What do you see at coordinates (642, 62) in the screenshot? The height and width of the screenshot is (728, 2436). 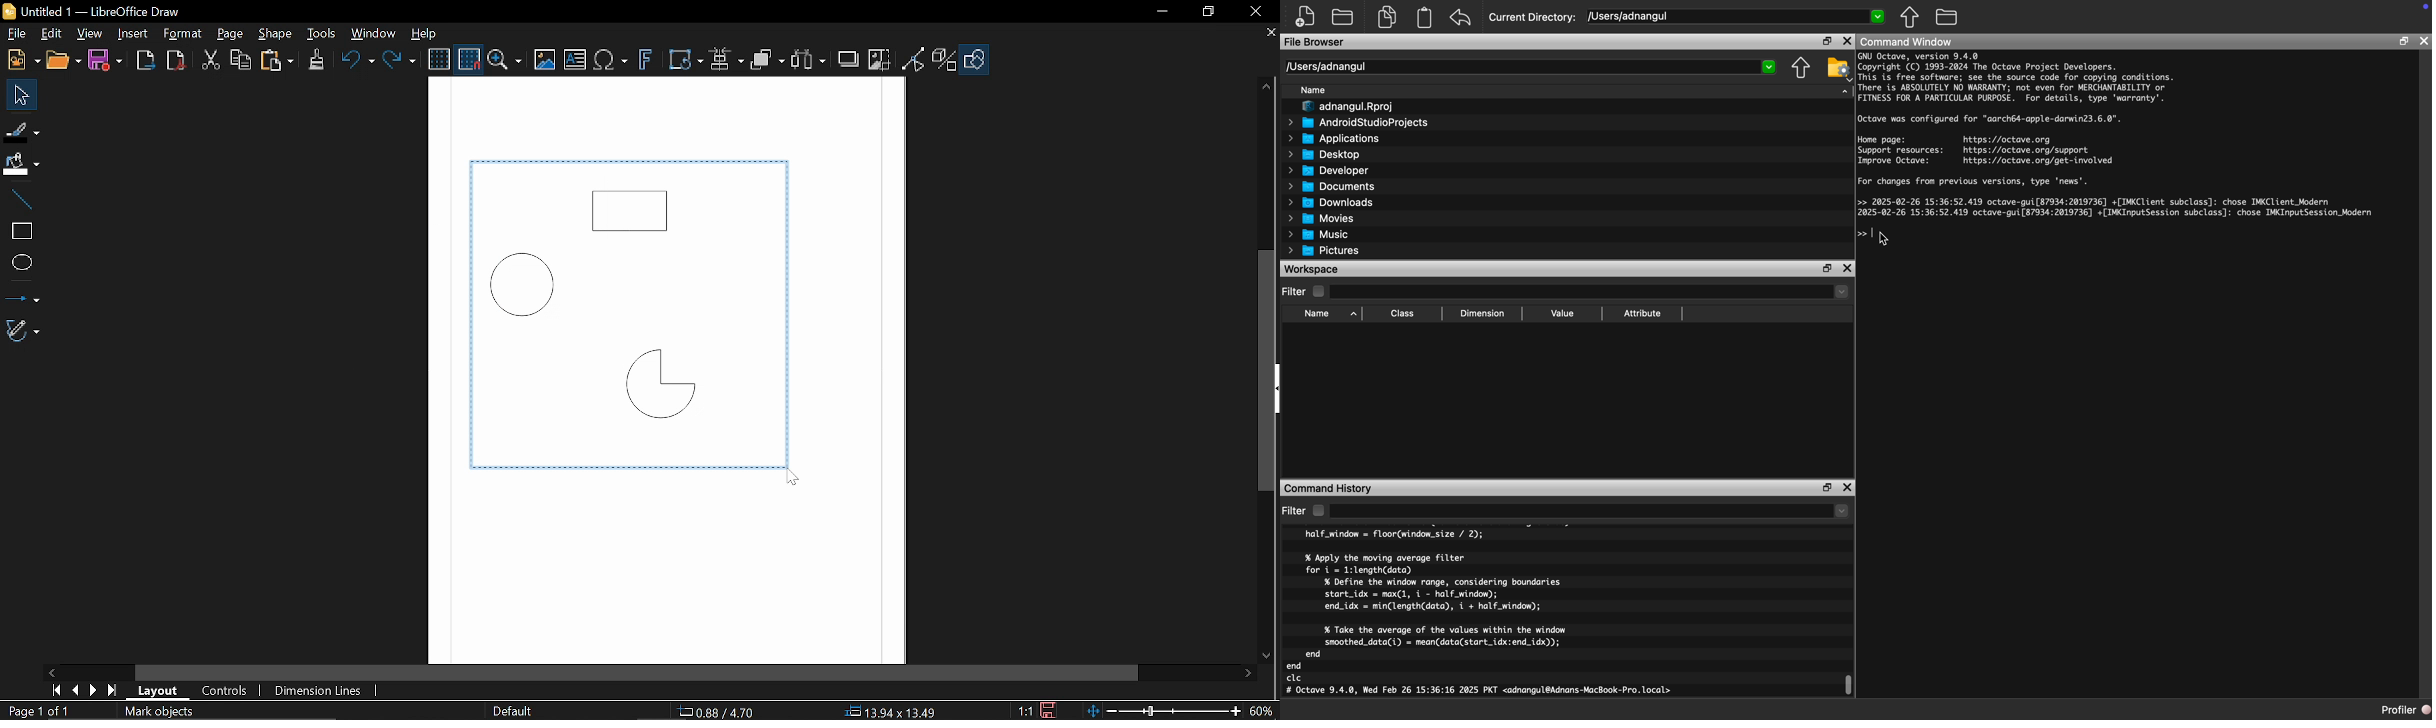 I see `Insert fontwork` at bounding box center [642, 62].